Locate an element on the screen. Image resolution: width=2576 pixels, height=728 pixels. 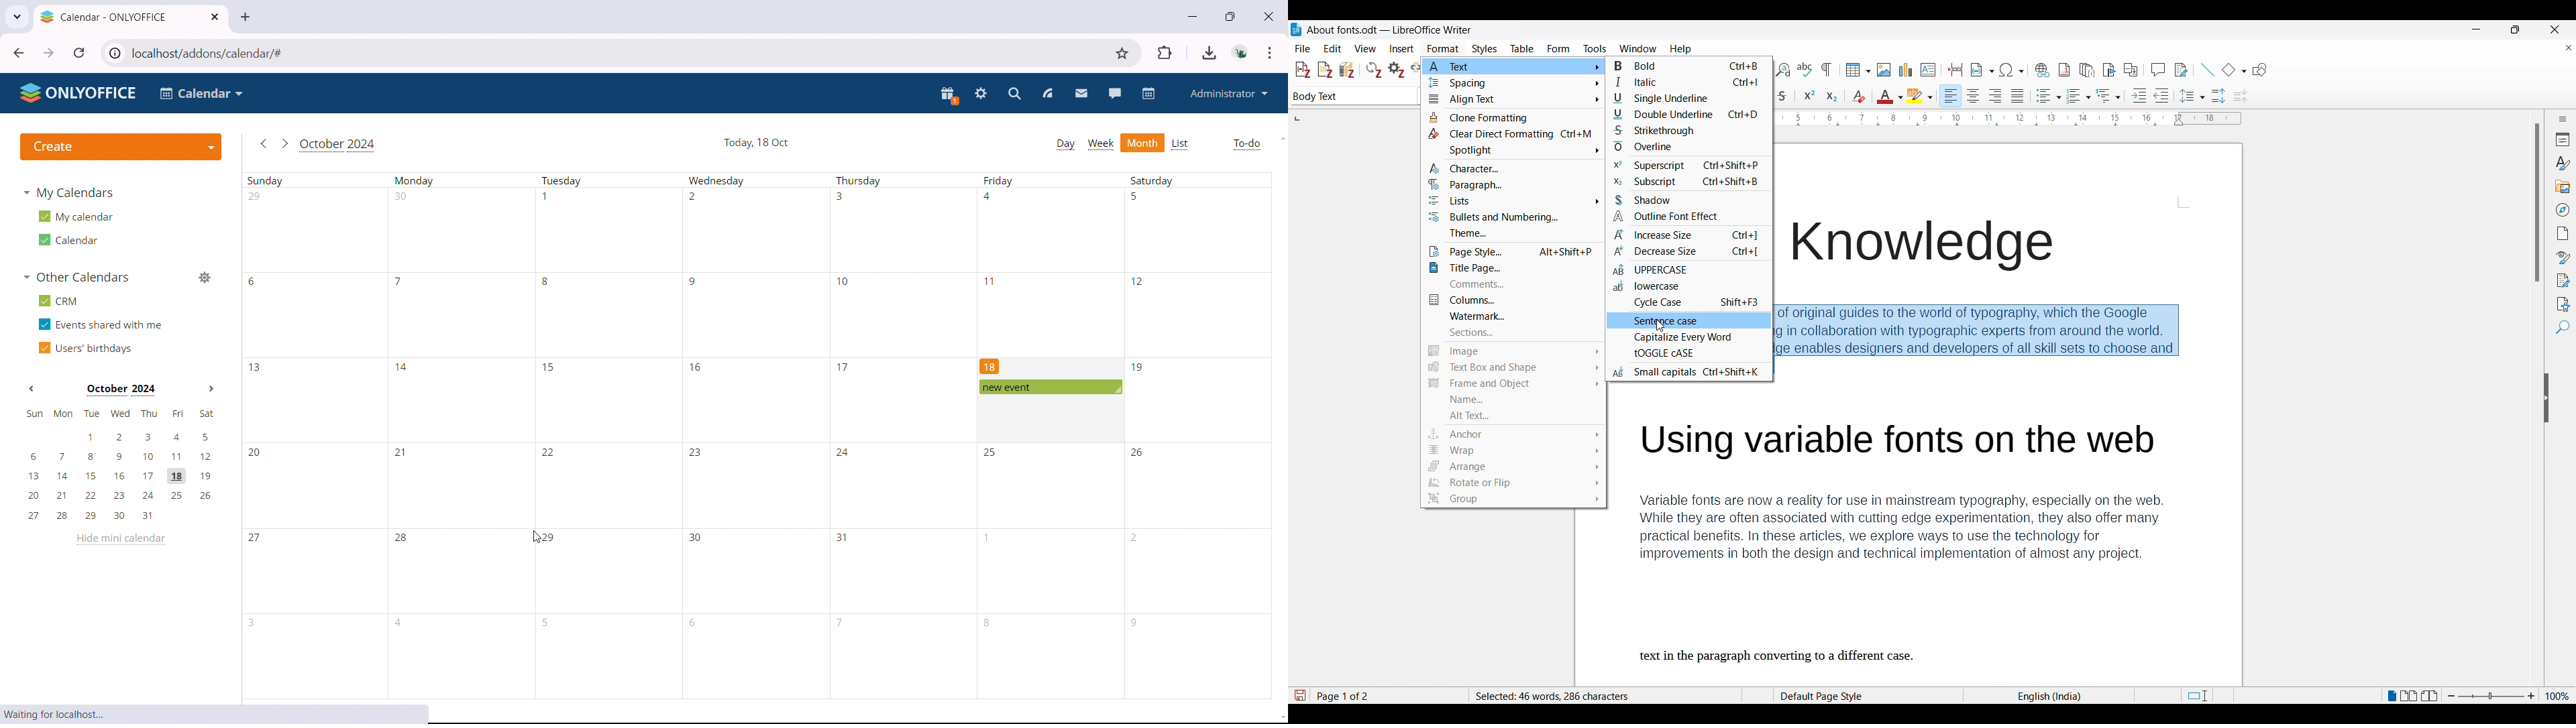
Insert table is located at coordinates (1858, 70).